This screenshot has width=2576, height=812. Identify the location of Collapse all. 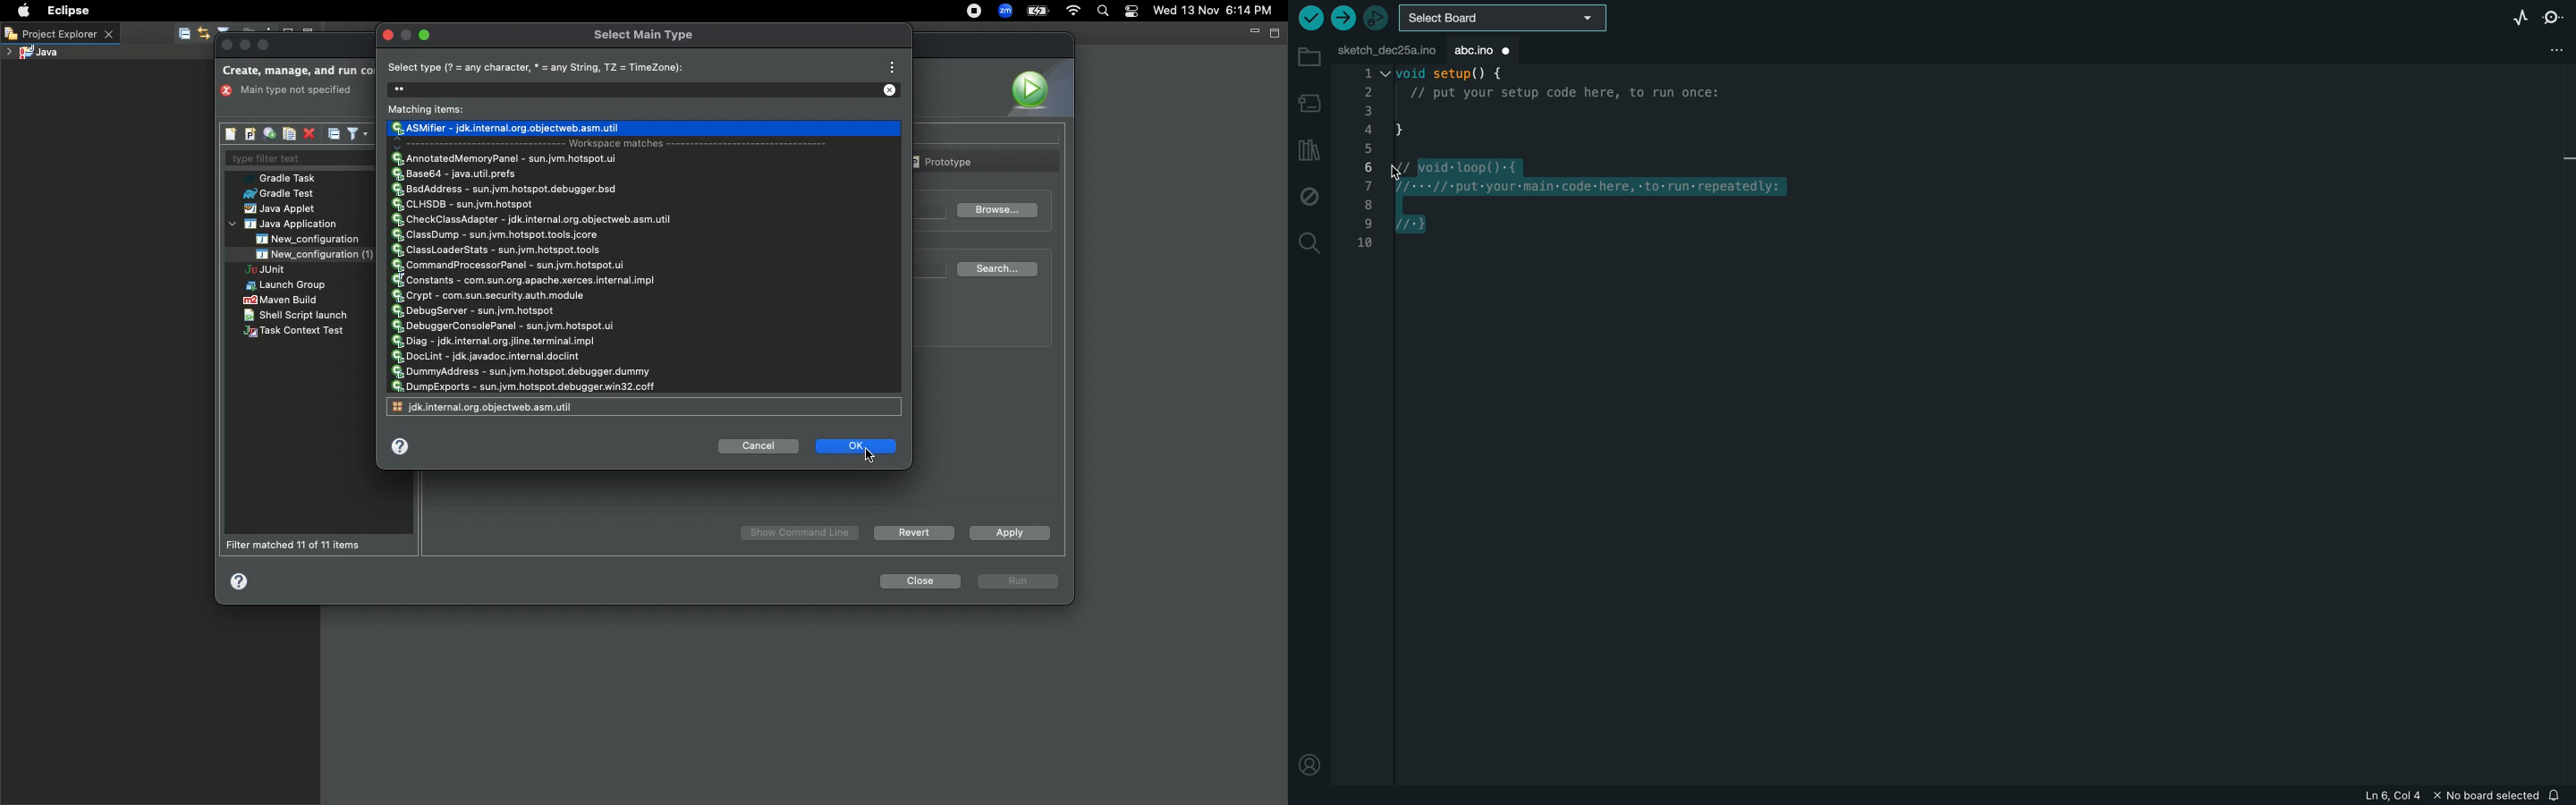
(335, 133).